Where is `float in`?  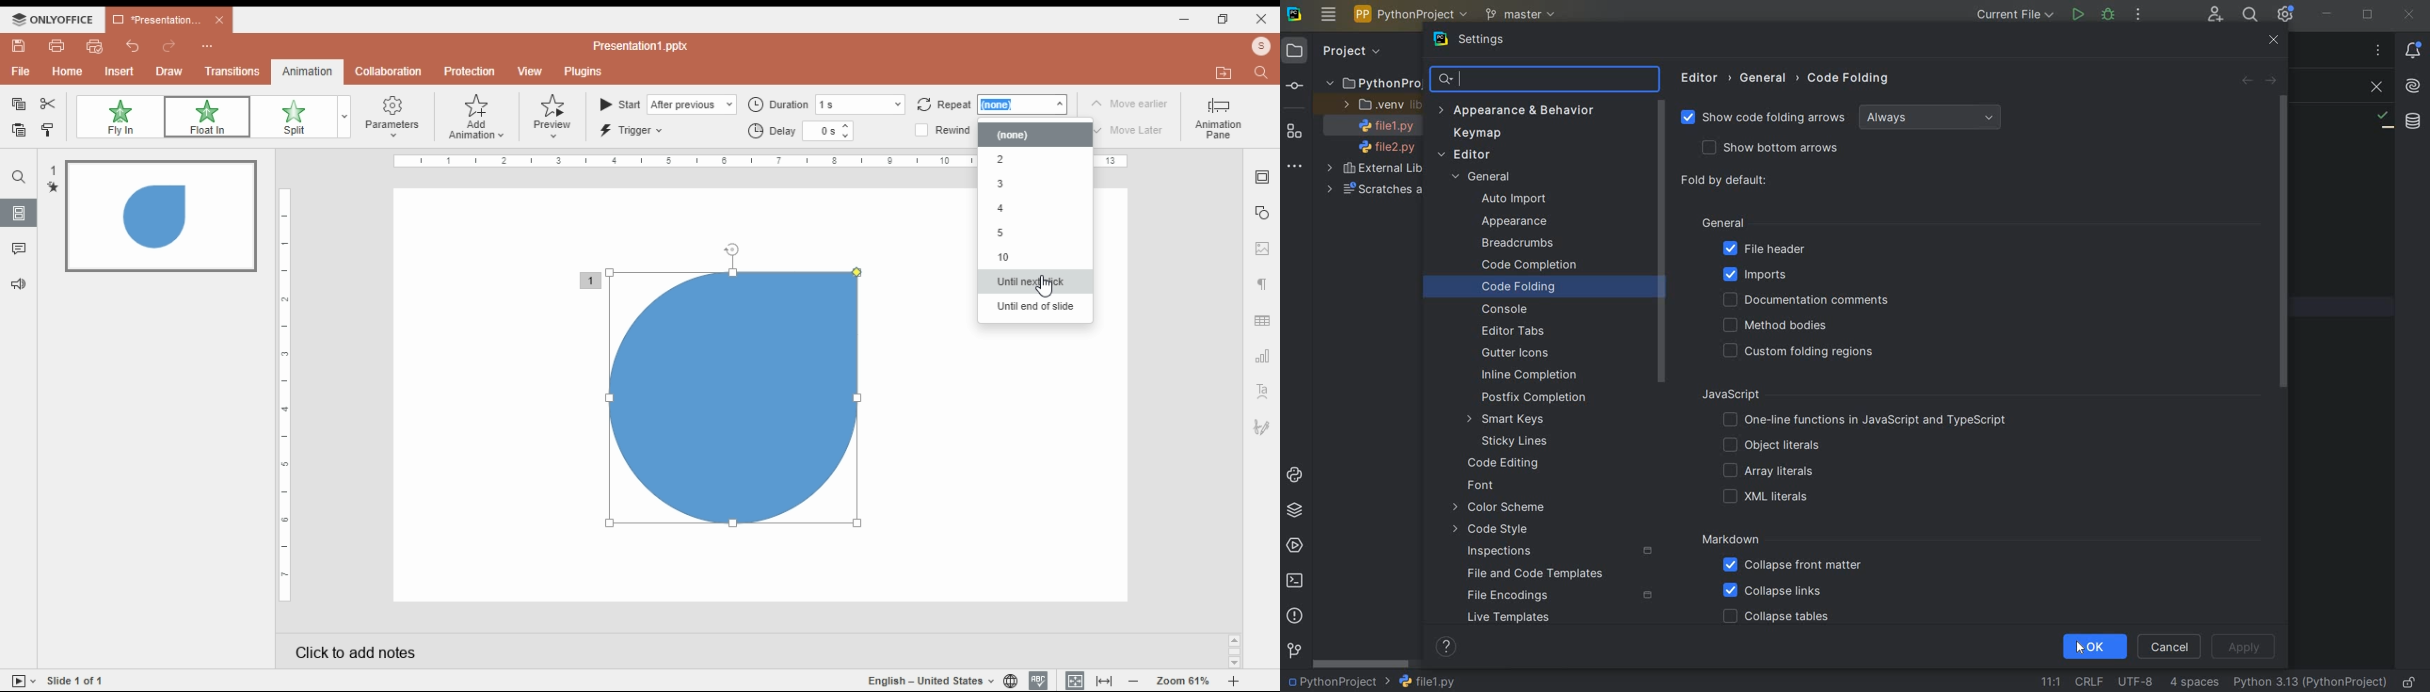
float in is located at coordinates (206, 118).